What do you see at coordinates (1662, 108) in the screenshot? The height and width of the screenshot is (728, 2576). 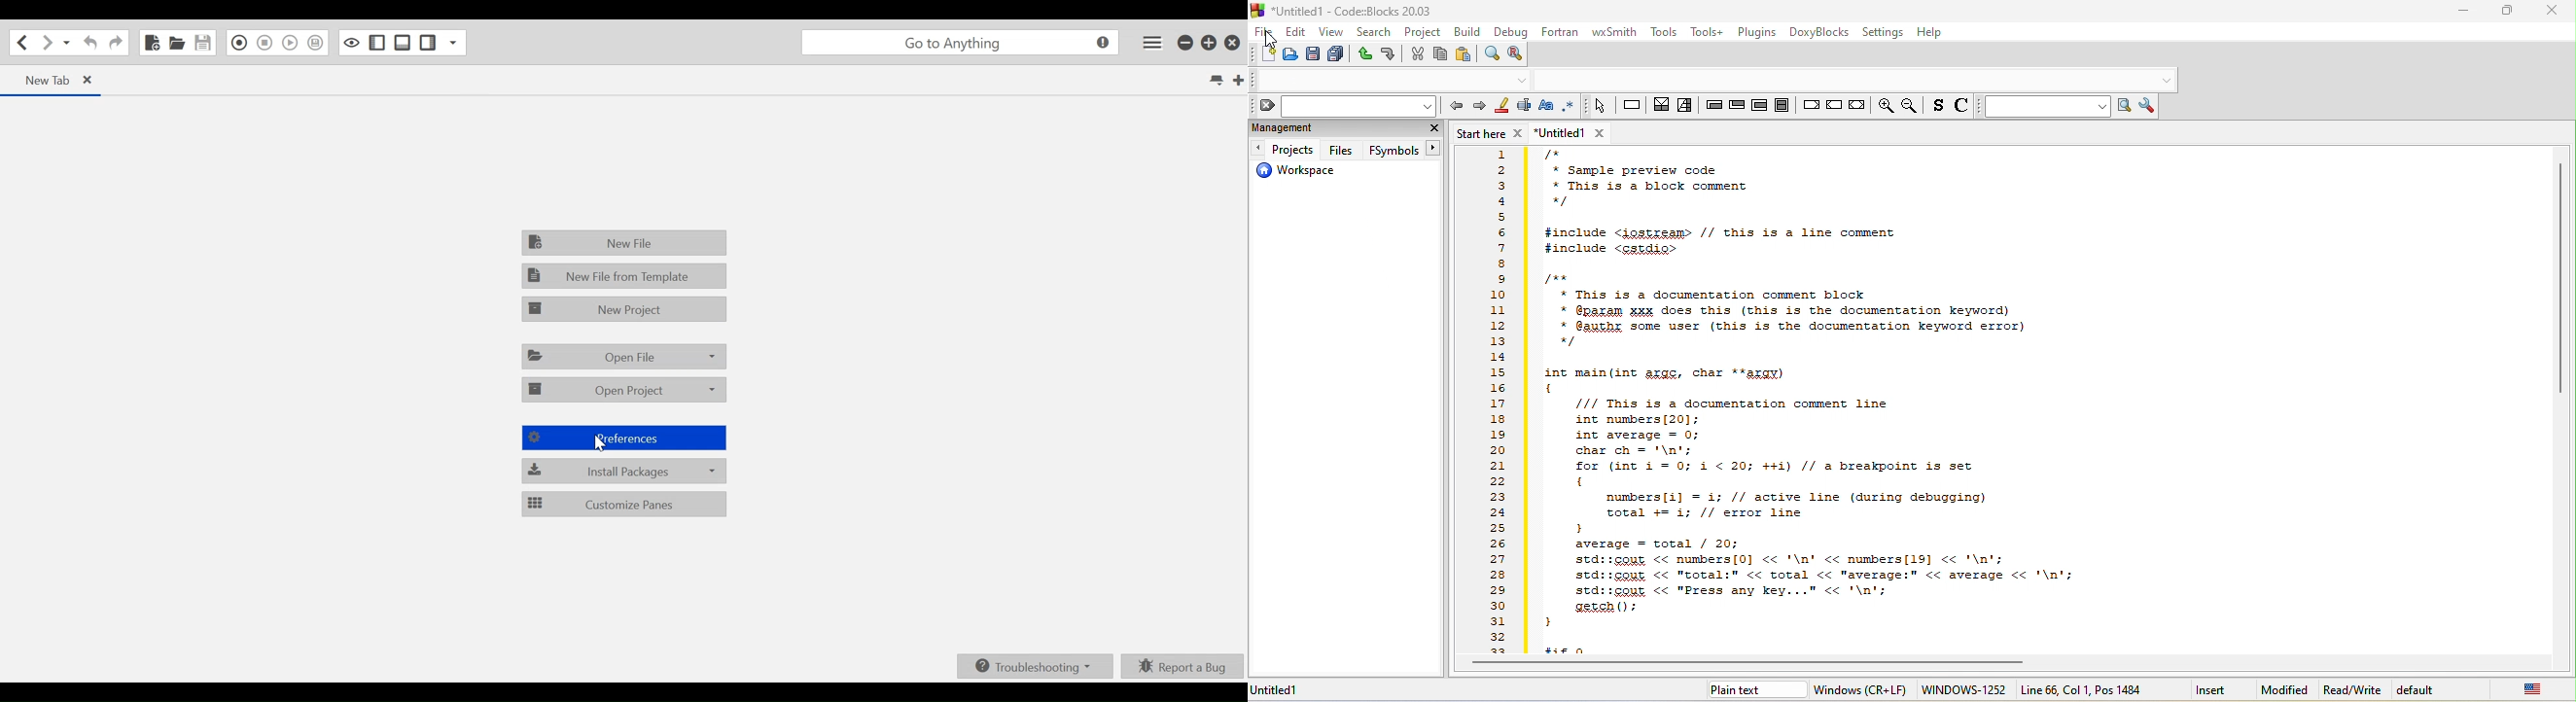 I see `decision` at bounding box center [1662, 108].